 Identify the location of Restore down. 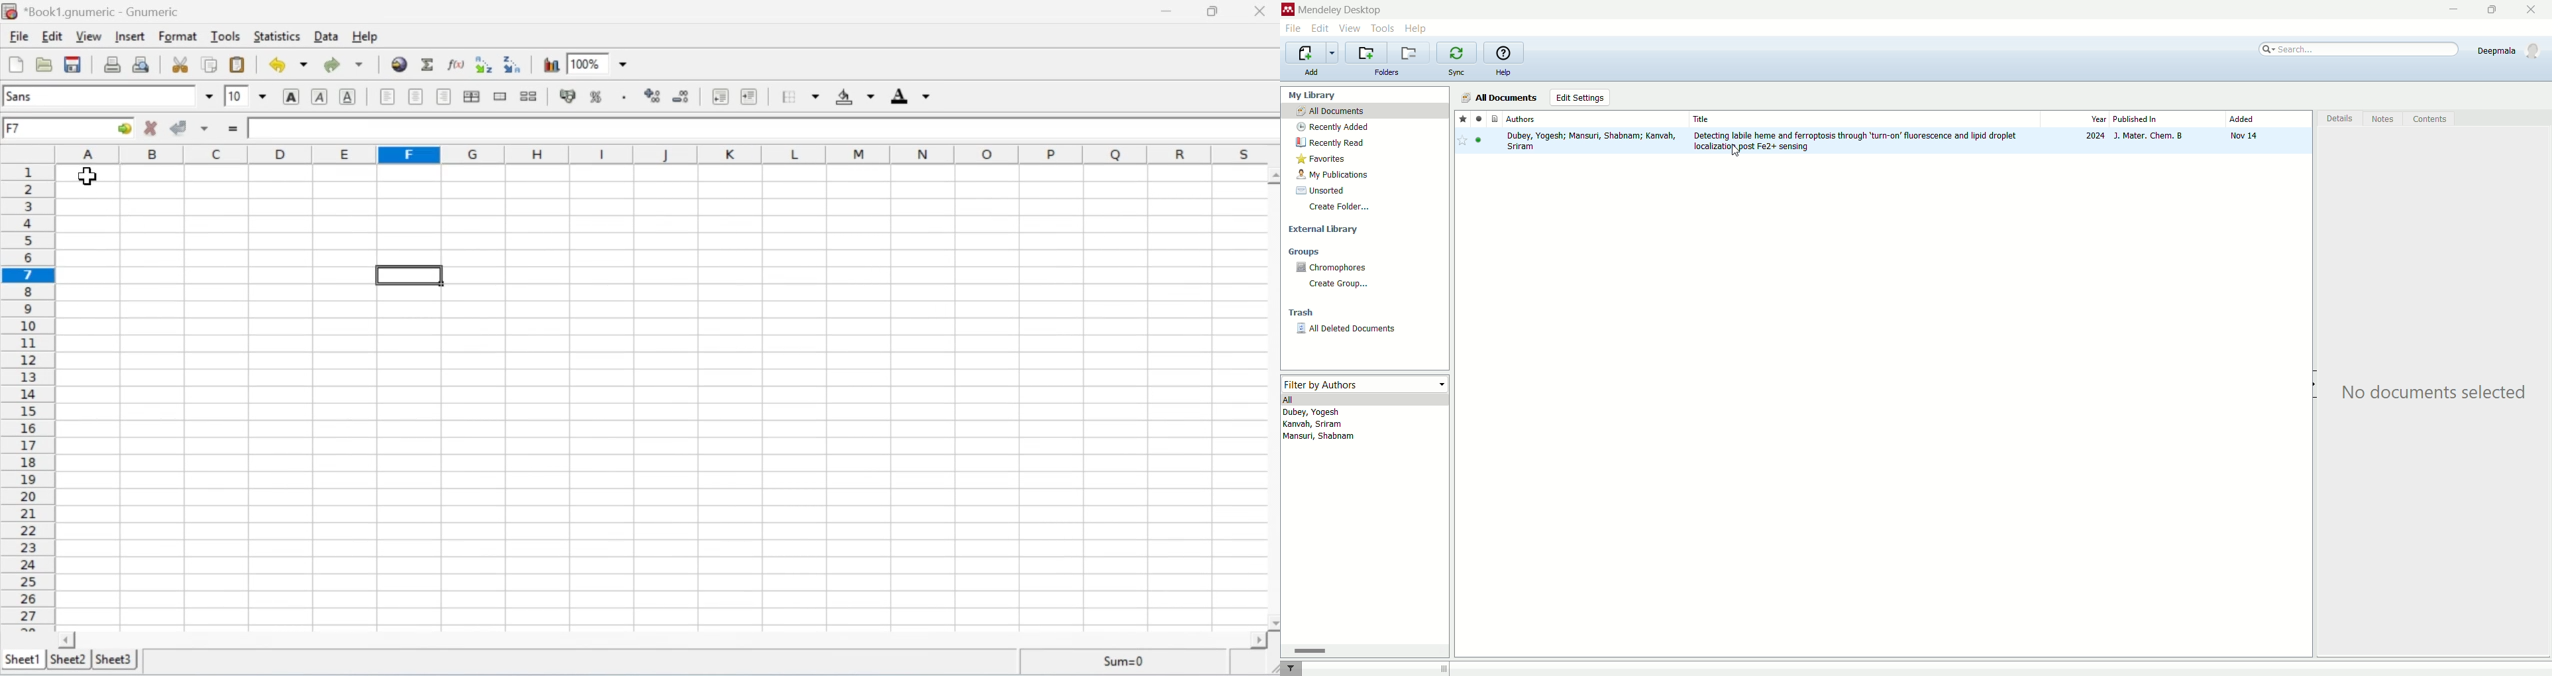
(1214, 12).